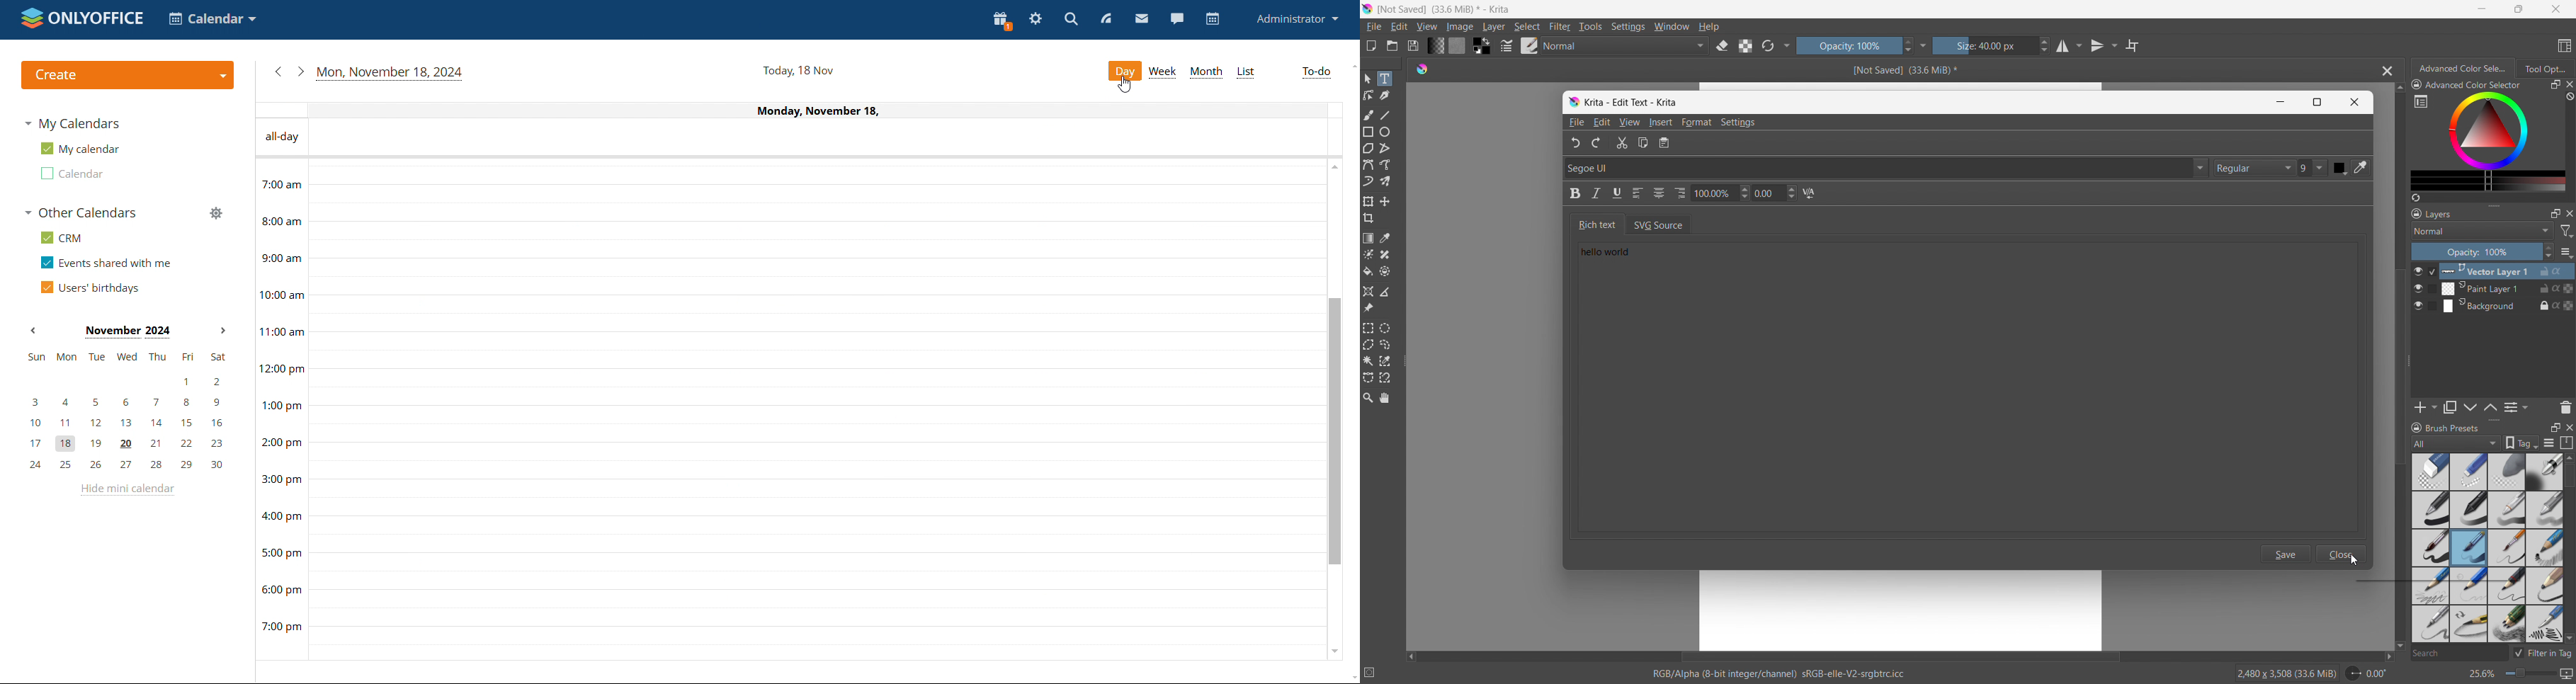  I want to click on multibrush tool, so click(1385, 181).